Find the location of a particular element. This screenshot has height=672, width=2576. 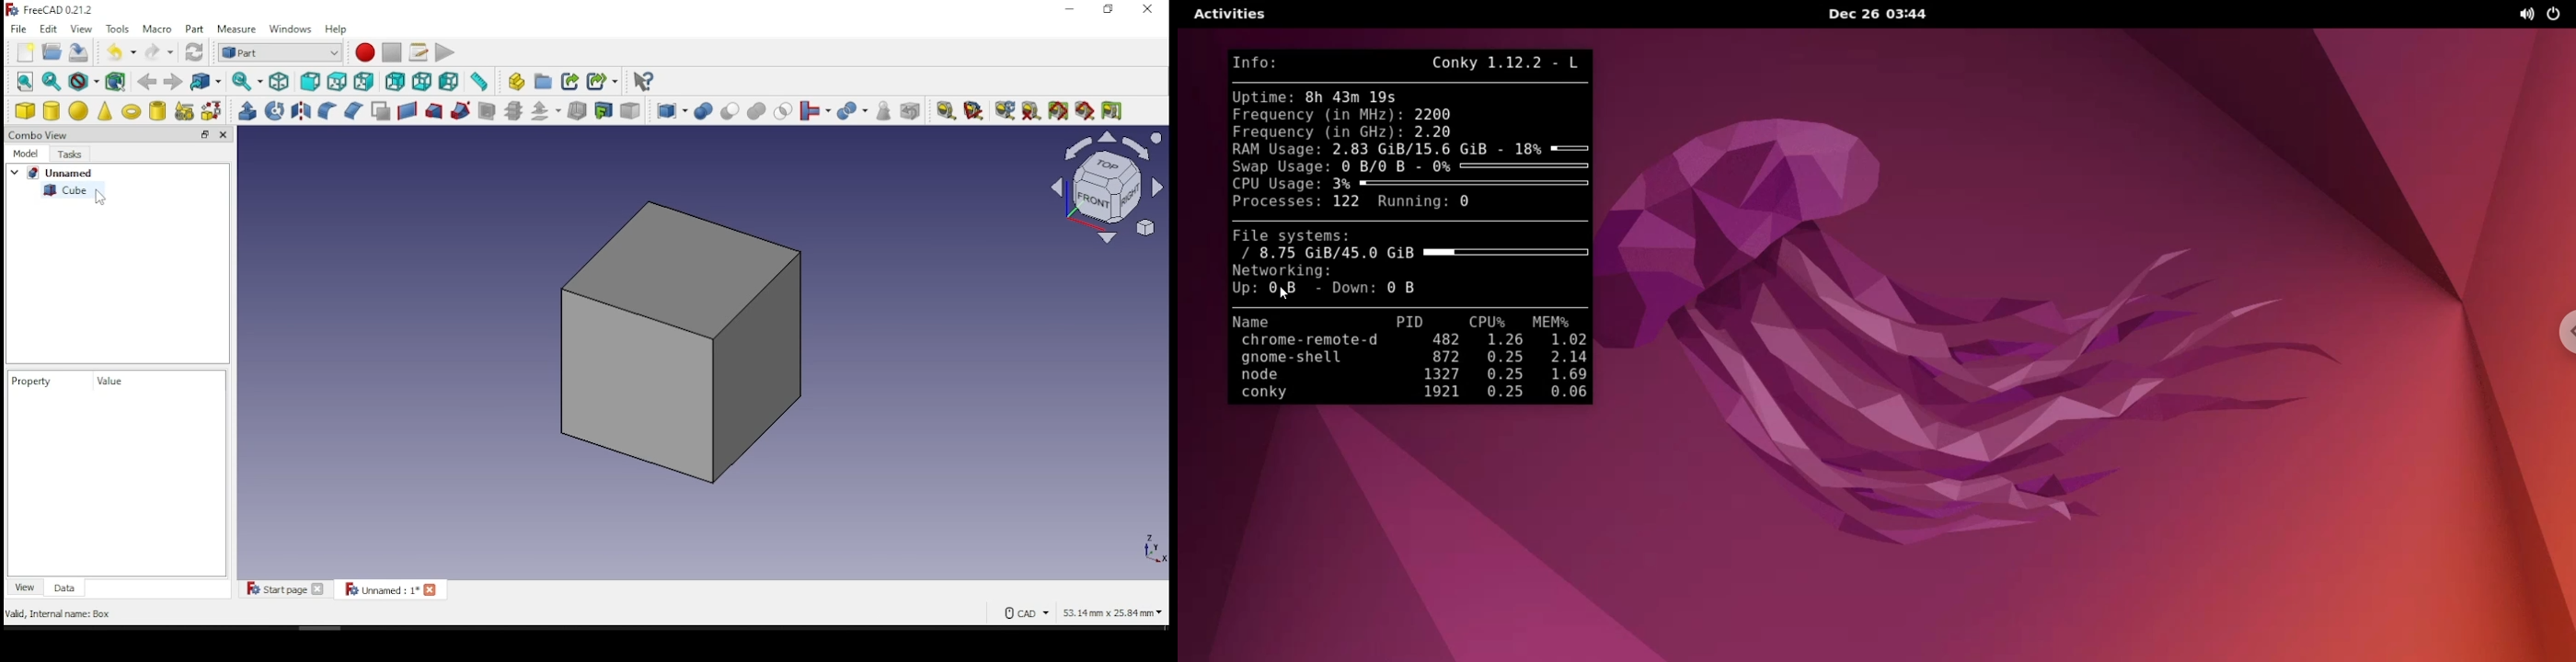

refresh is located at coordinates (1002, 110).